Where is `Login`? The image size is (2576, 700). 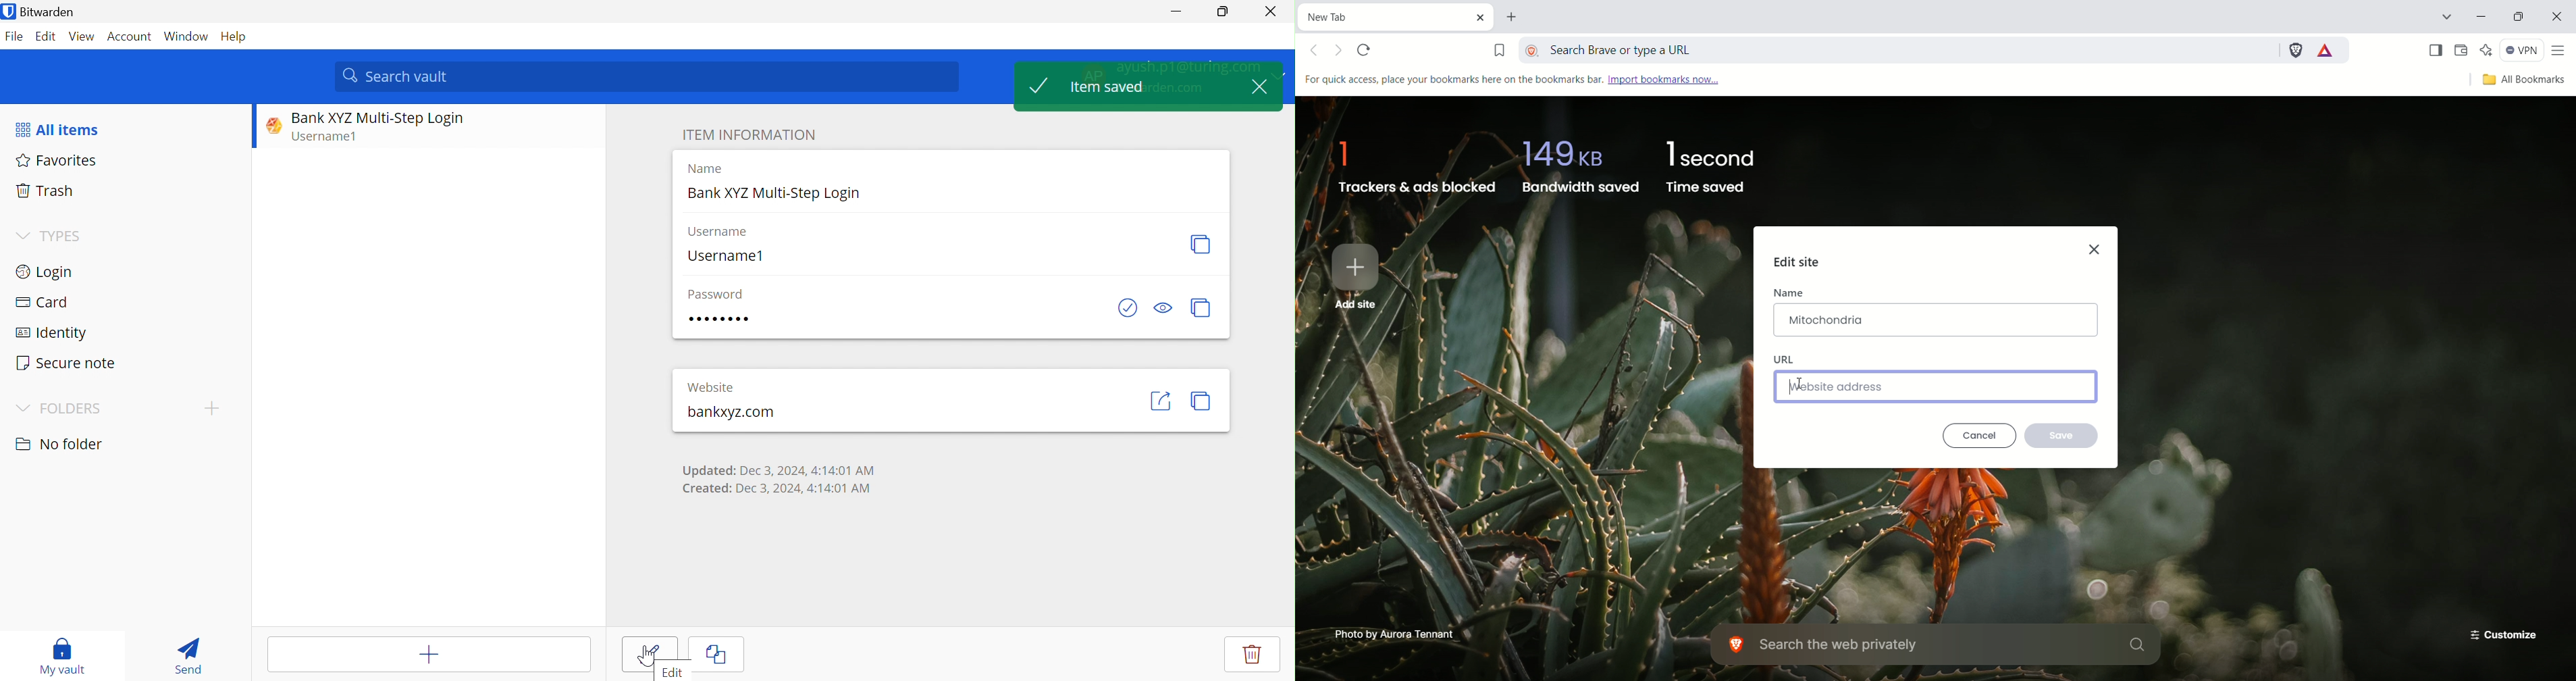
Login is located at coordinates (43, 272).